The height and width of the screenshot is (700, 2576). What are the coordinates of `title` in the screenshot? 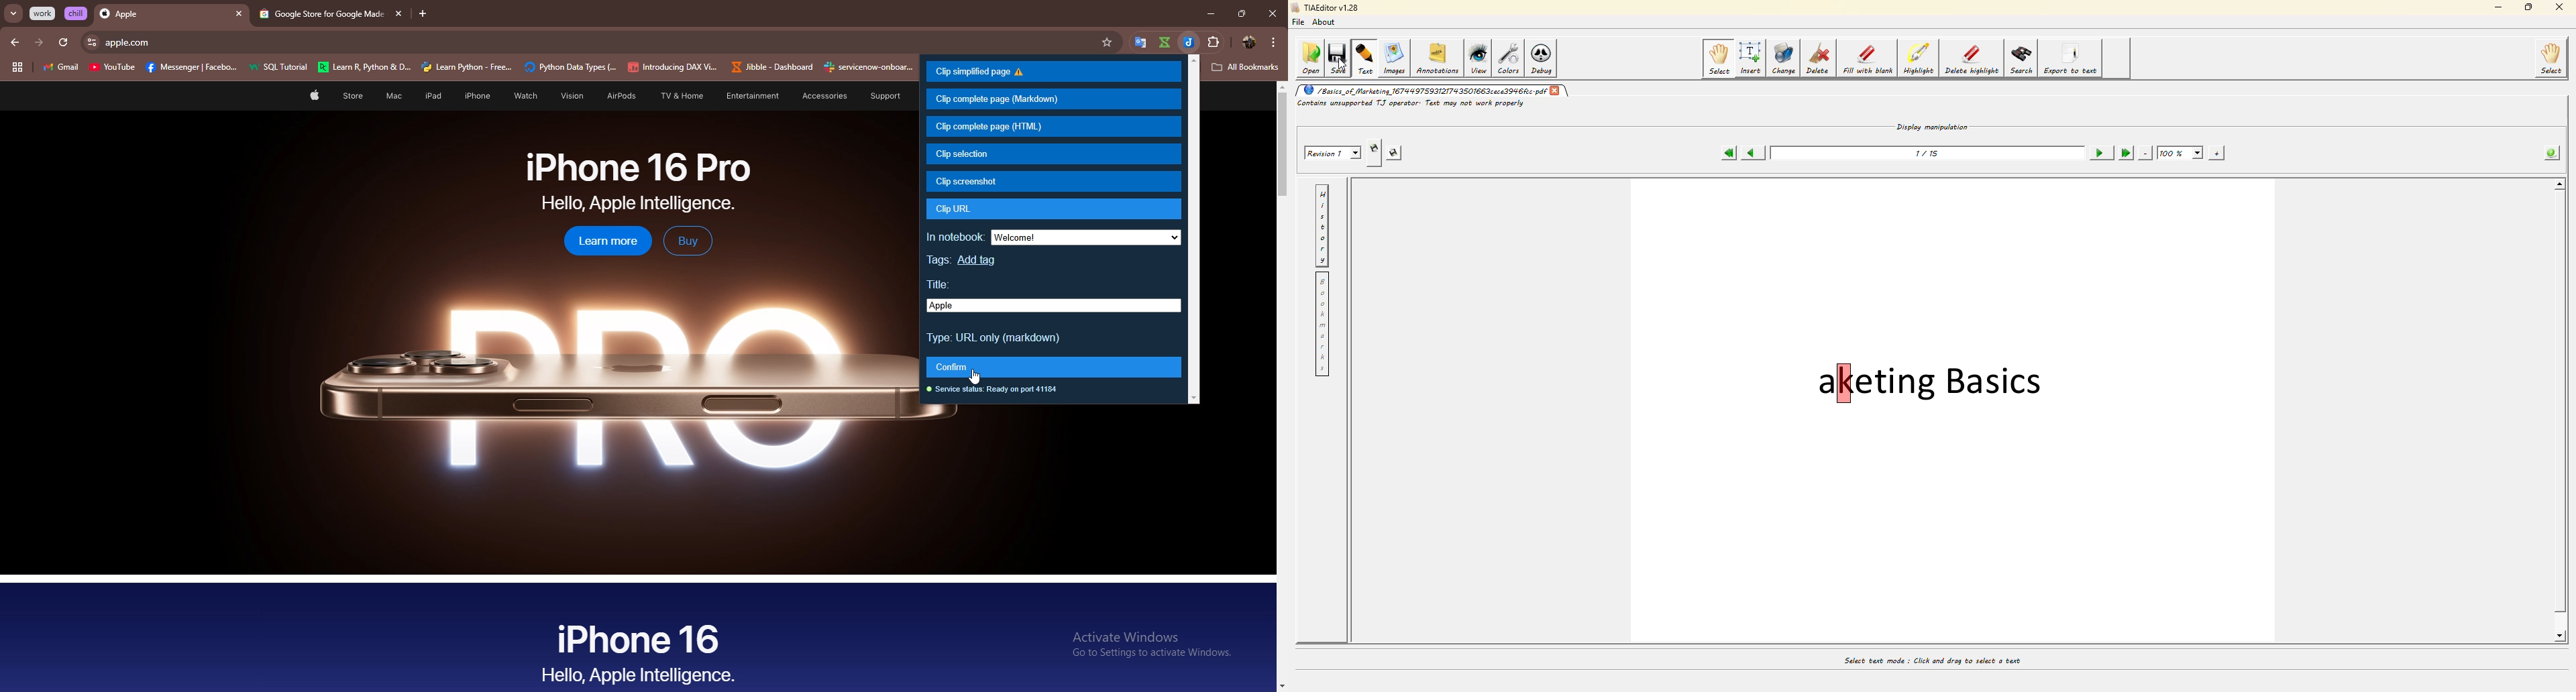 It's located at (945, 286).